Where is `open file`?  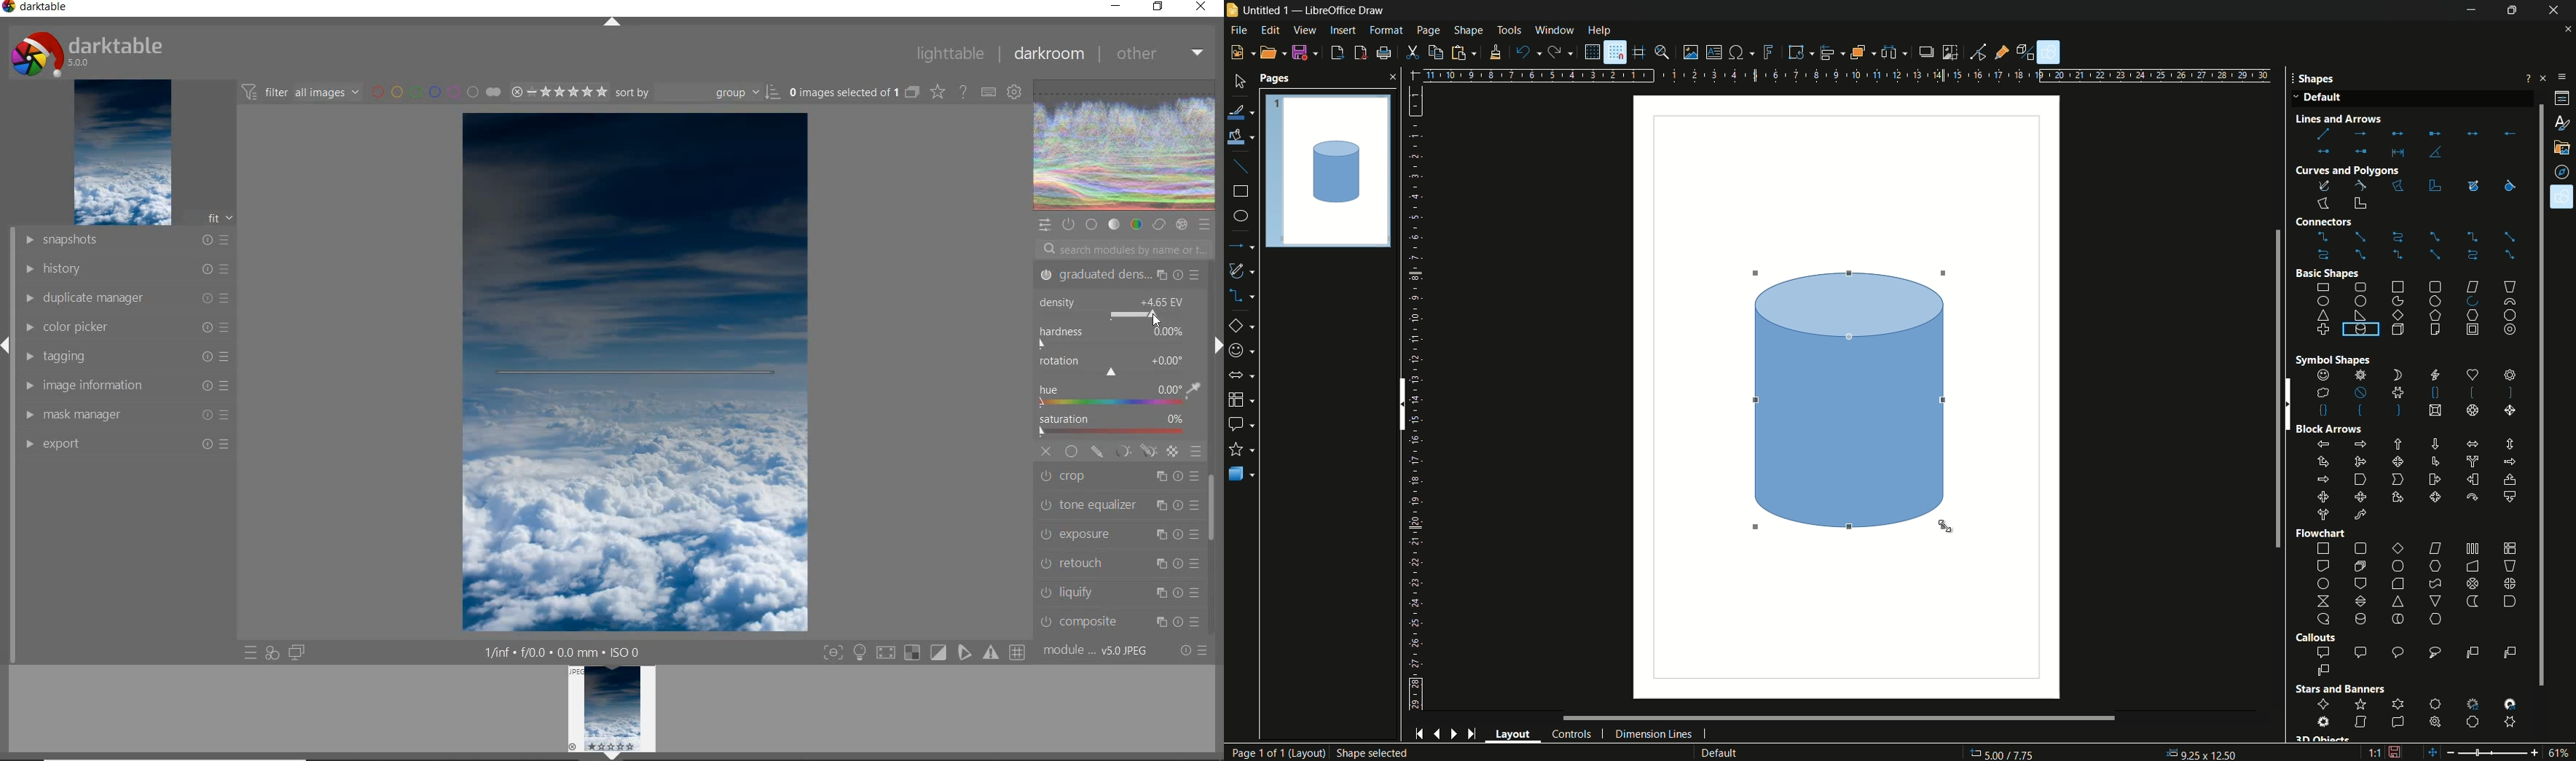 open file is located at coordinates (1271, 52).